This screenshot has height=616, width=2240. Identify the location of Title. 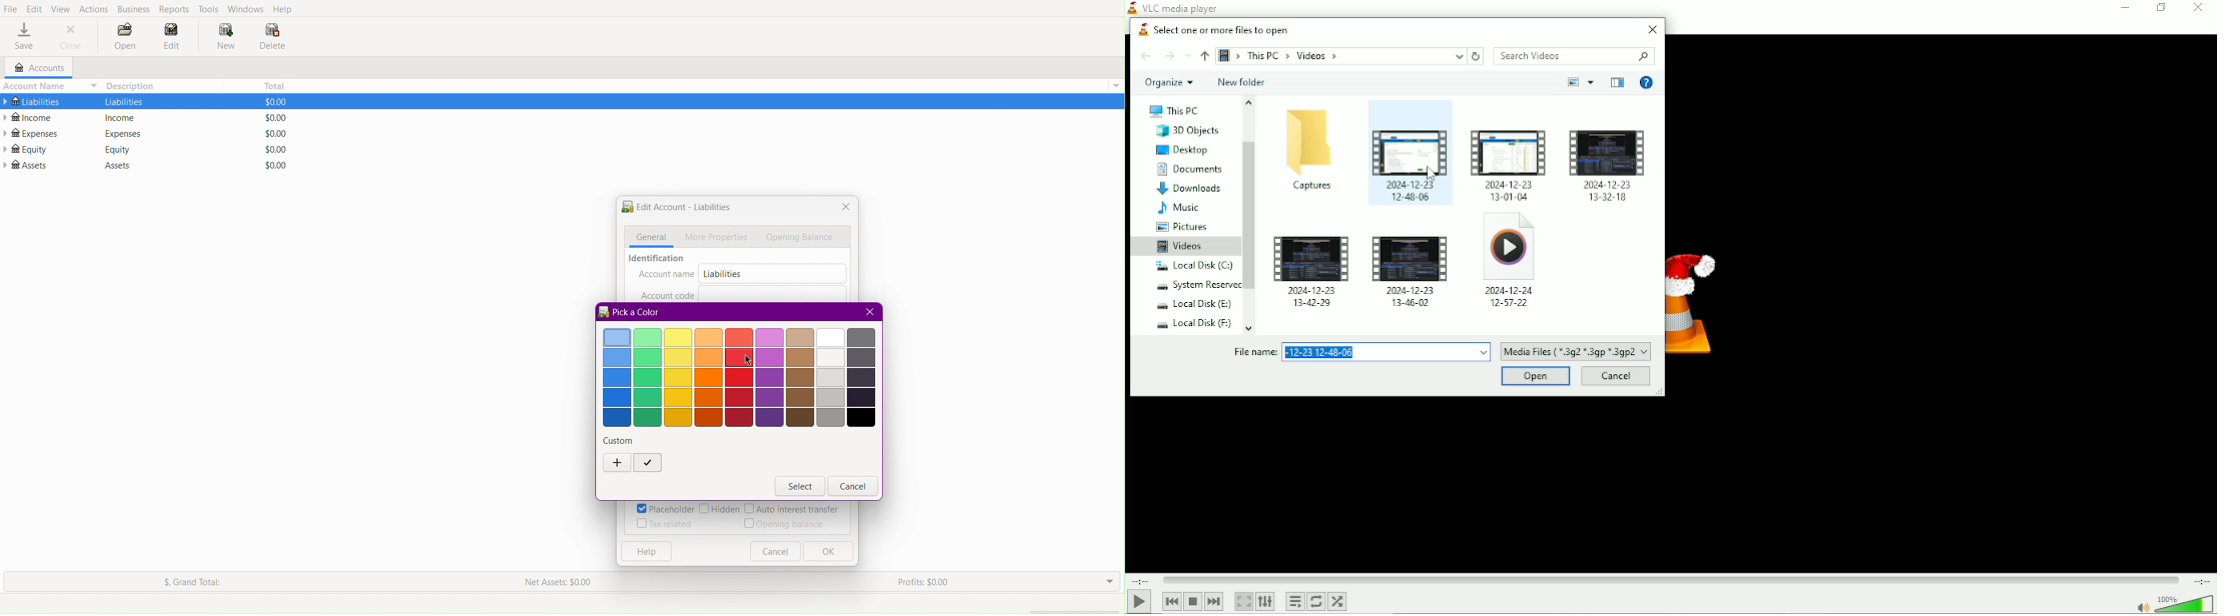
(1175, 7).